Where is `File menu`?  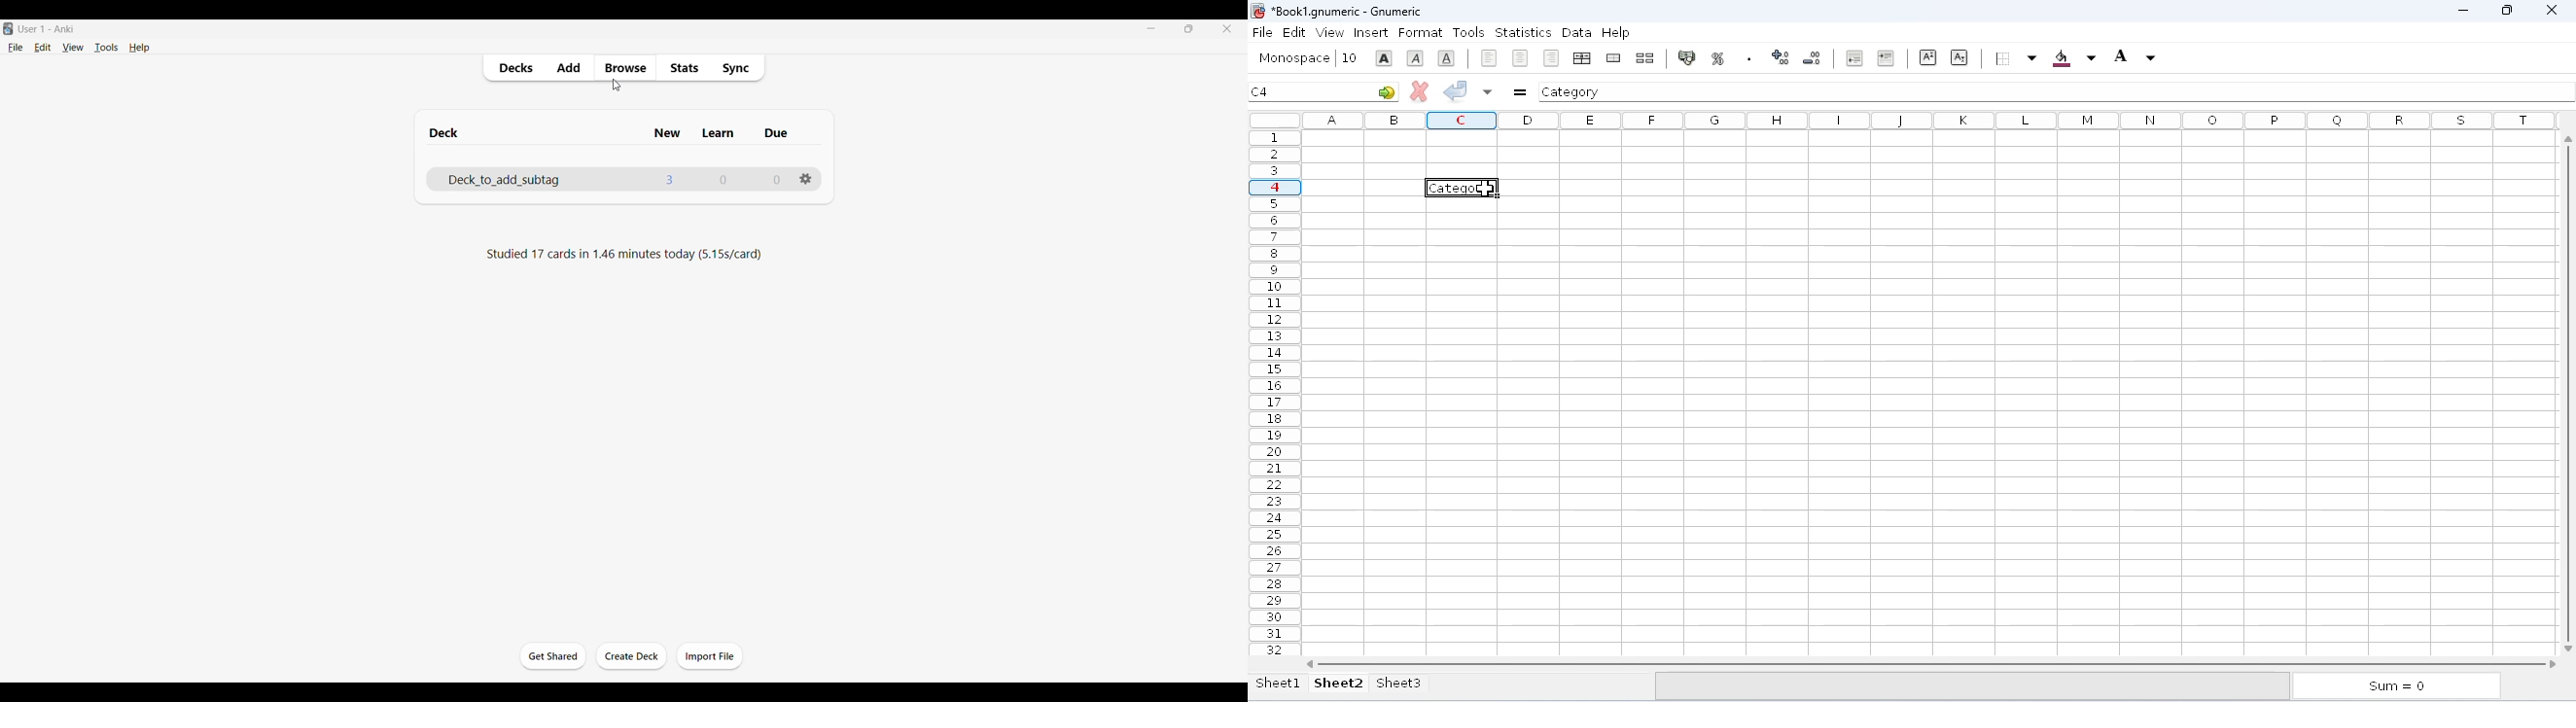 File menu is located at coordinates (16, 47).